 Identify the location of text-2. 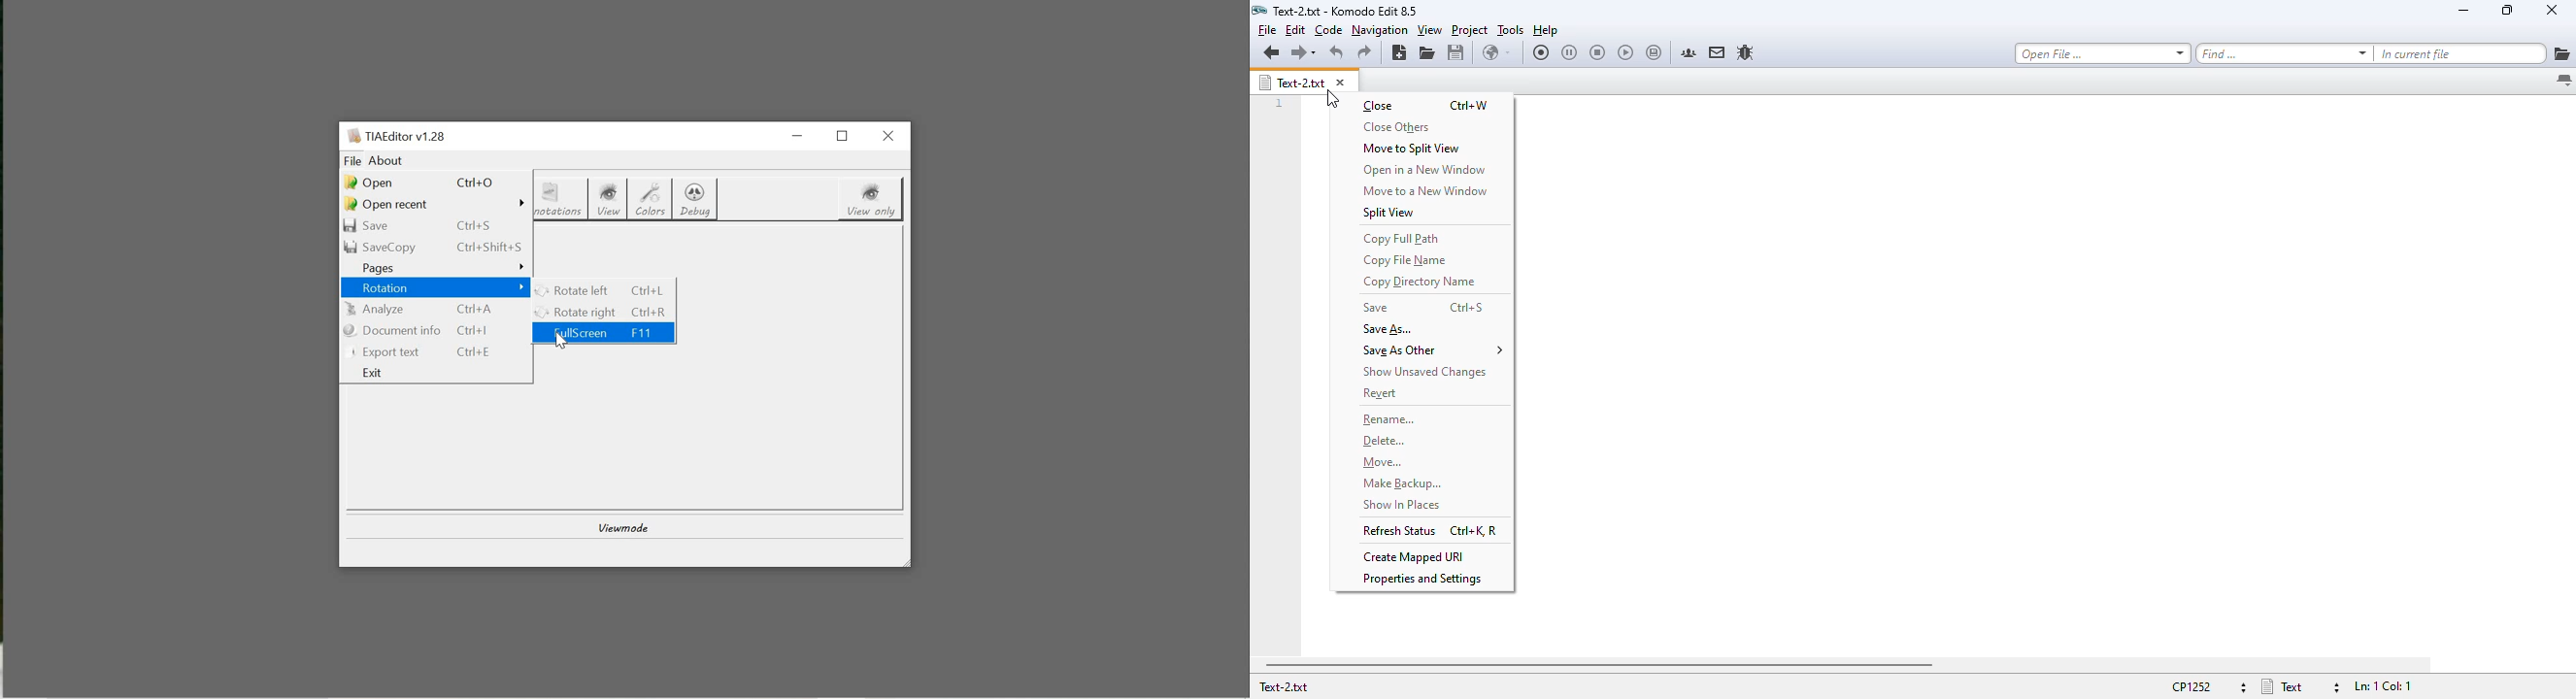
(1292, 82).